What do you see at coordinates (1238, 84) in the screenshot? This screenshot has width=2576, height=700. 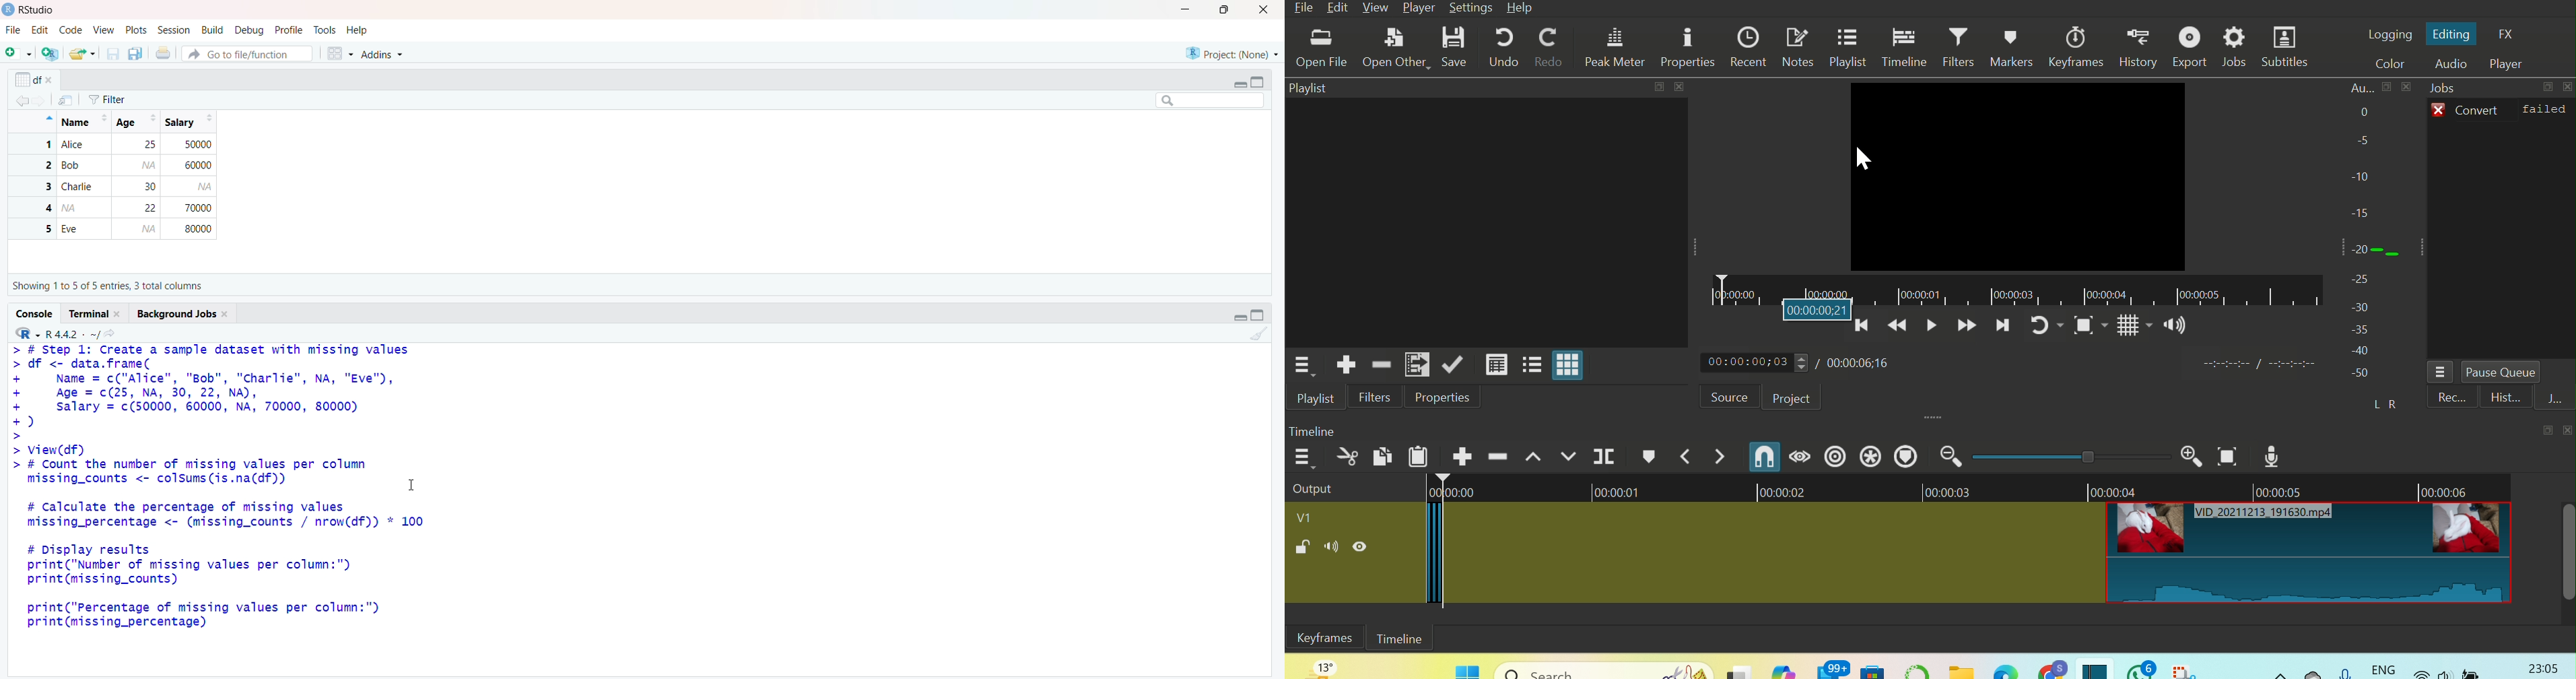 I see `Minimize` at bounding box center [1238, 84].